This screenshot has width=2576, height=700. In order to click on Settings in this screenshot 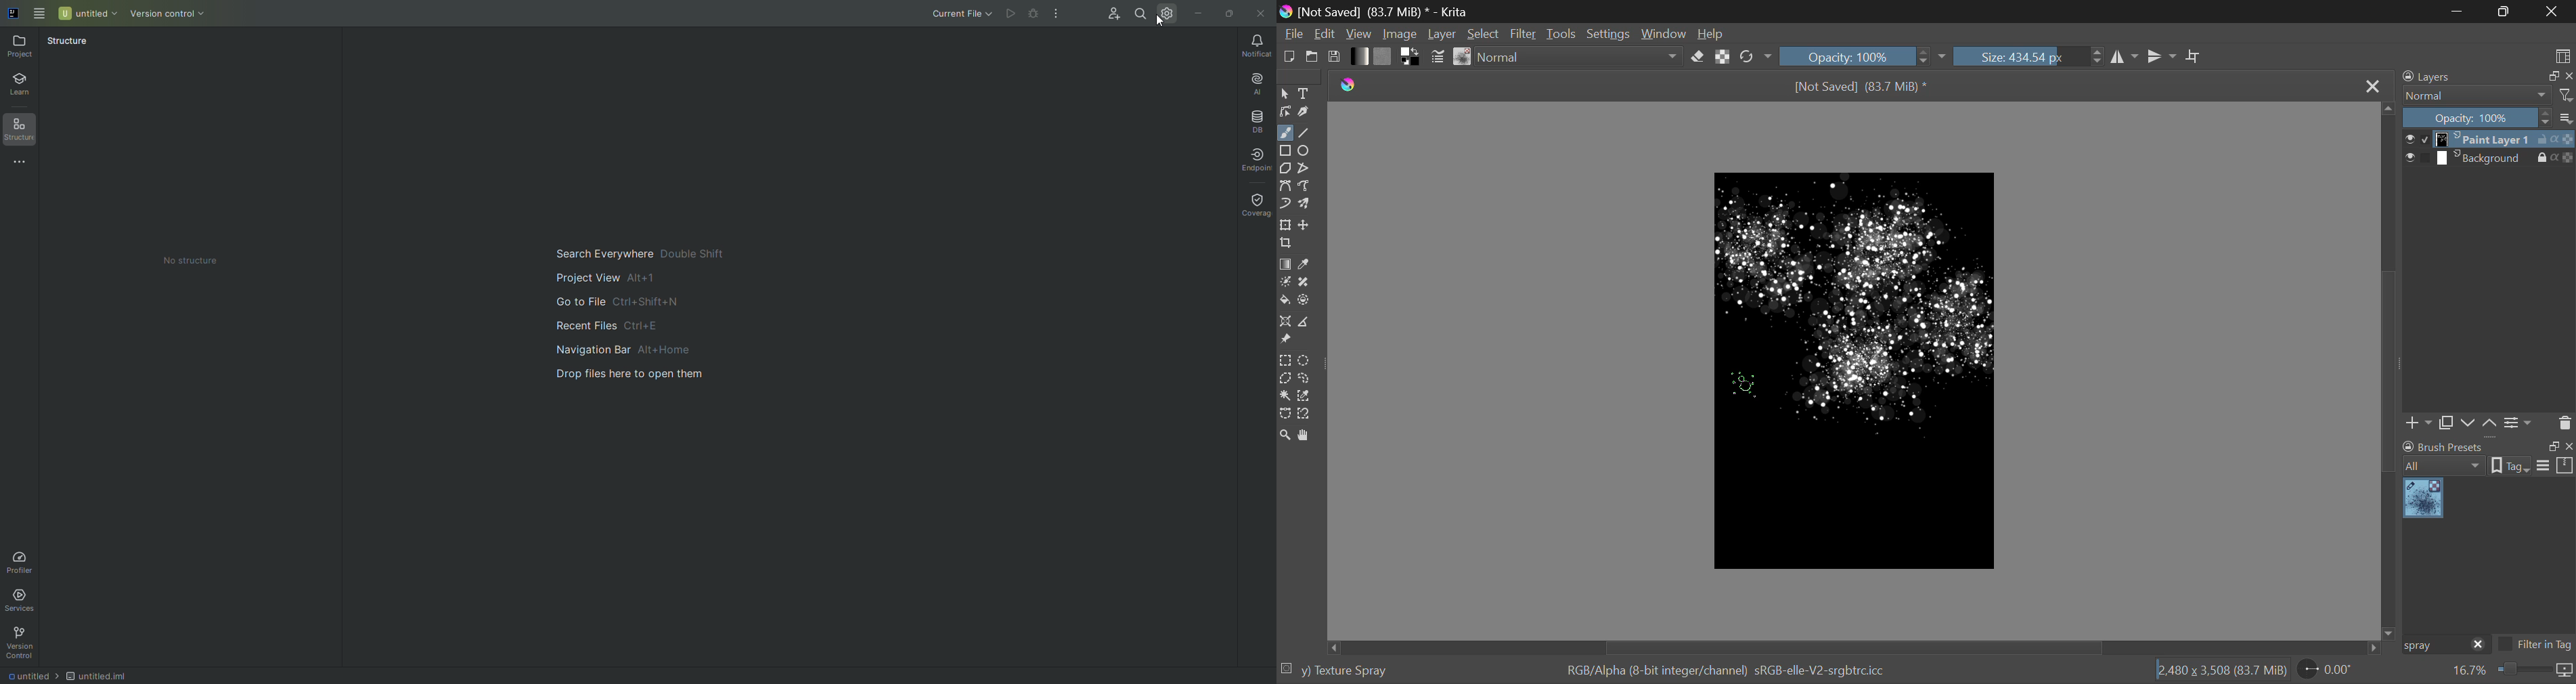, I will do `click(2520, 423)`.